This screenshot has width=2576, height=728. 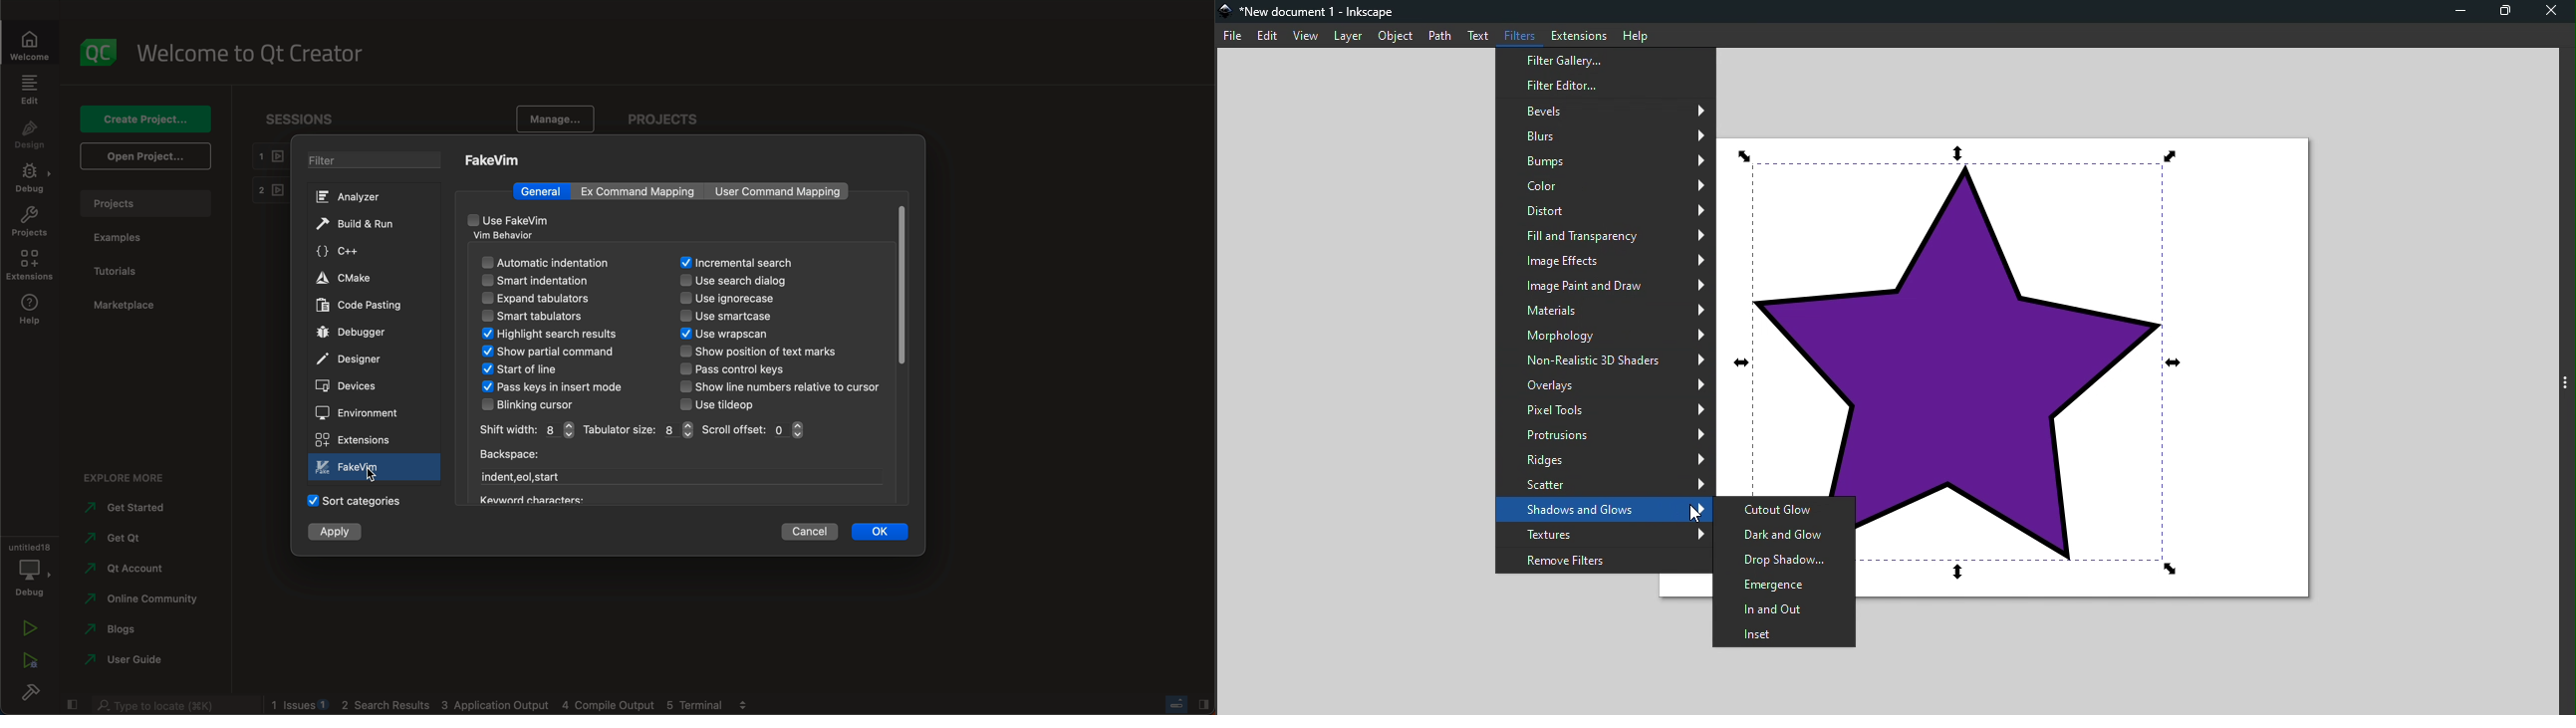 I want to click on Image effects, so click(x=1603, y=263).